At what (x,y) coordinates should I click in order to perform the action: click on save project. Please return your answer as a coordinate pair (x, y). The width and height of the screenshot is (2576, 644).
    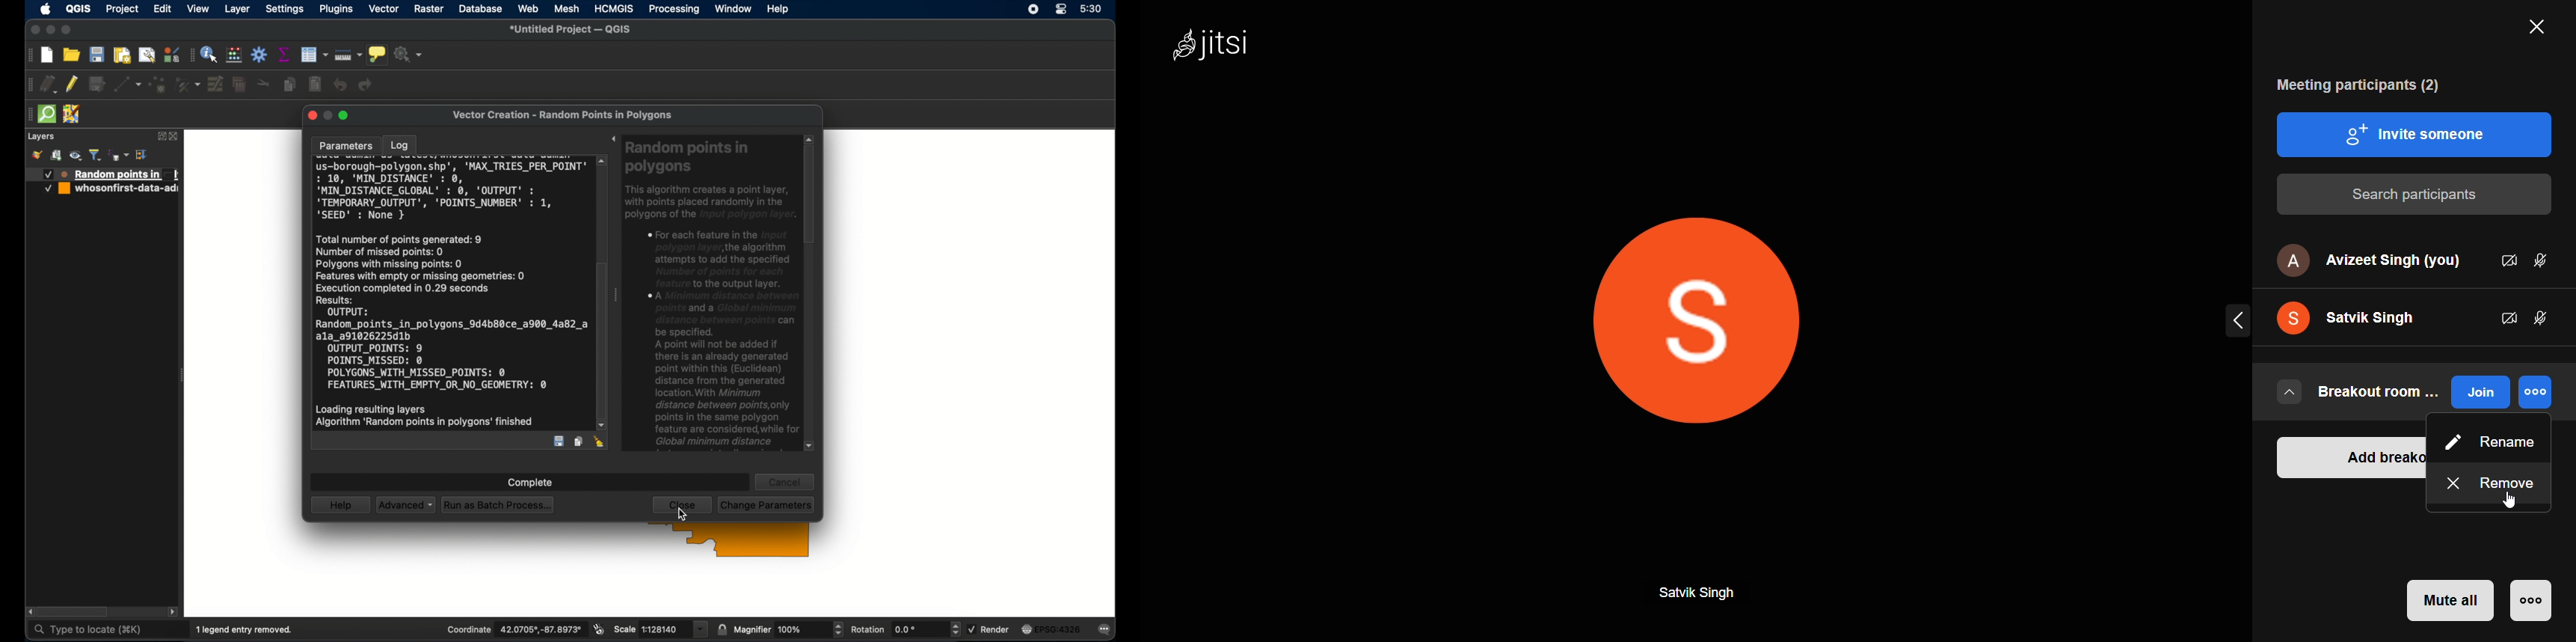
    Looking at the image, I should click on (97, 55).